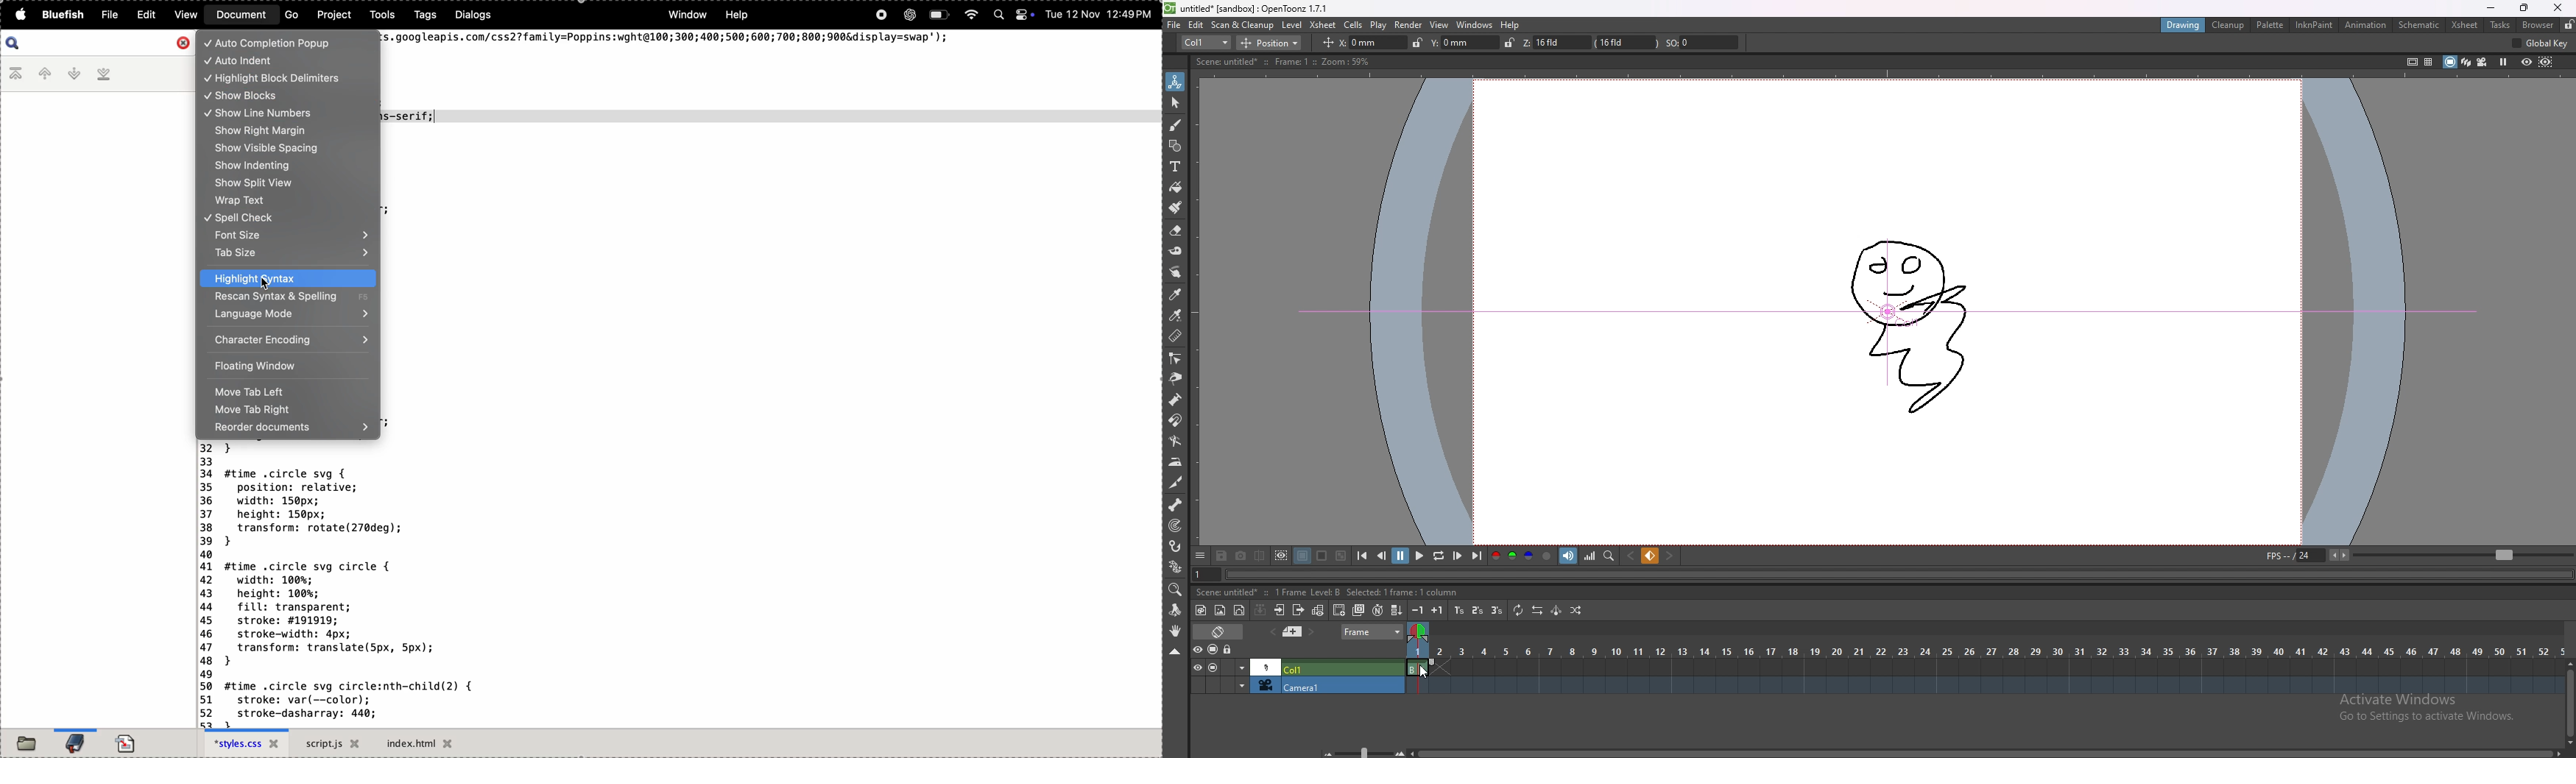 Image resolution: width=2576 pixels, height=784 pixels. What do you see at coordinates (1176, 103) in the screenshot?
I see `selection` at bounding box center [1176, 103].